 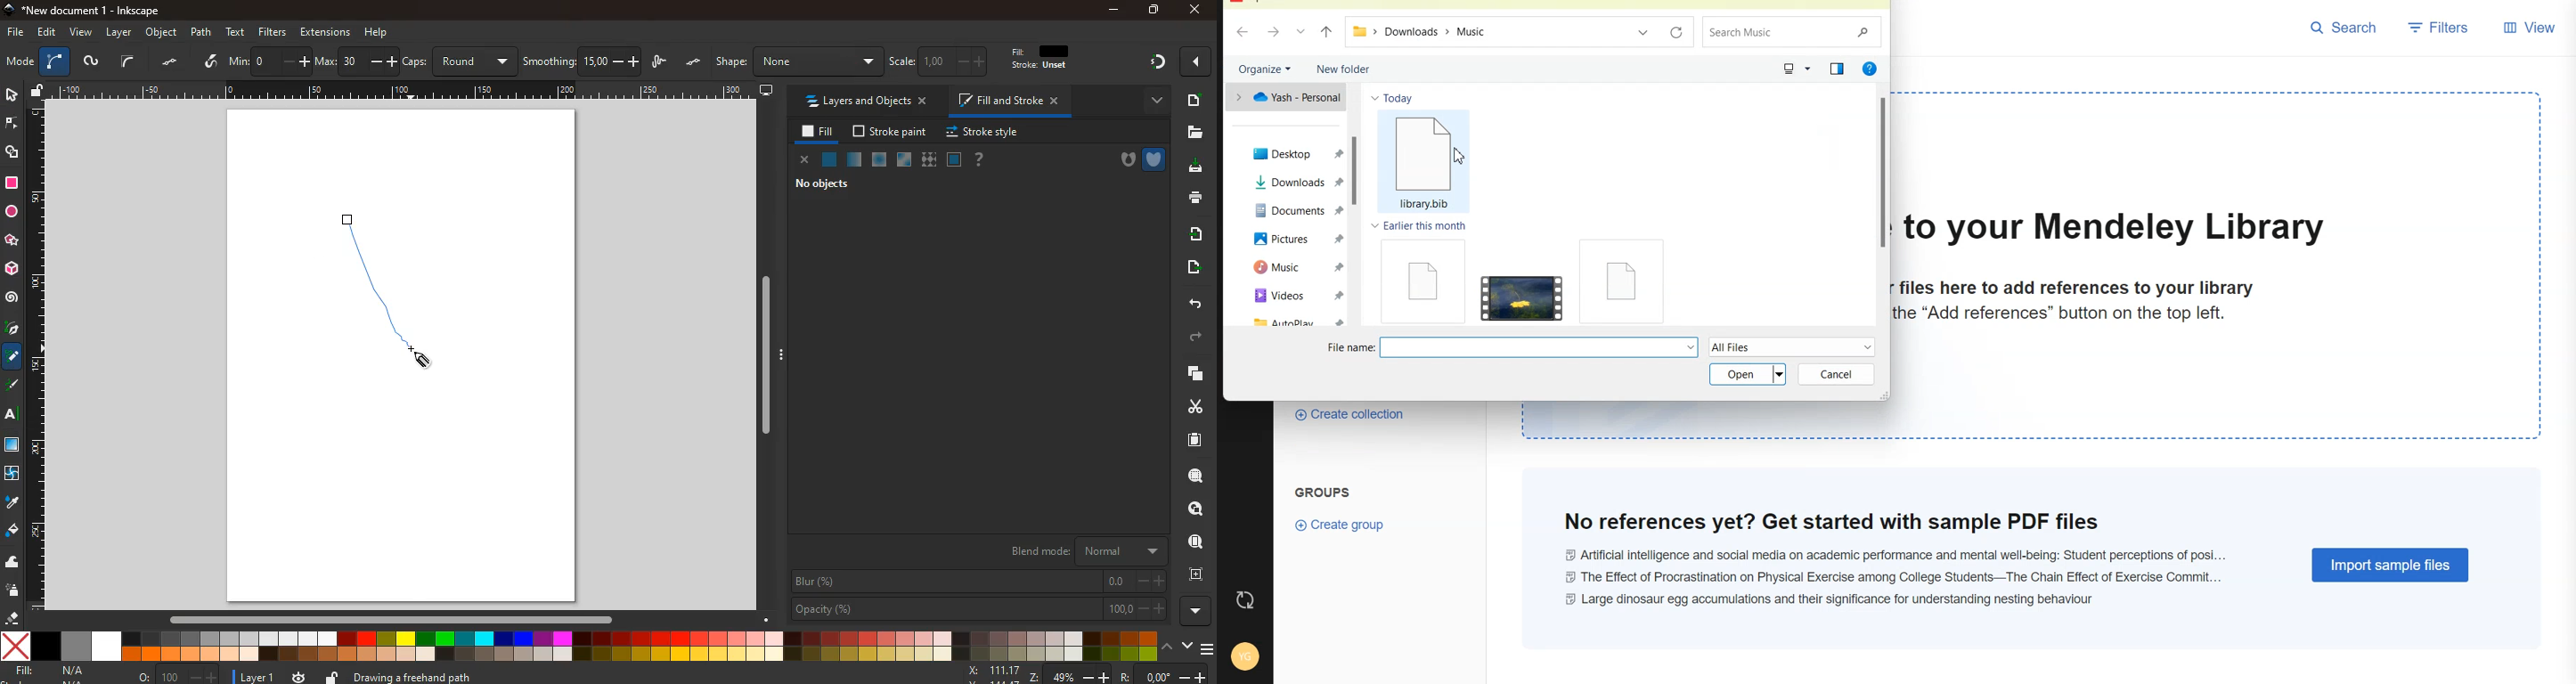 What do you see at coordinates (1300, 31) in the screenshot?
I see `Recent file` at bounding box center [1300, 31].